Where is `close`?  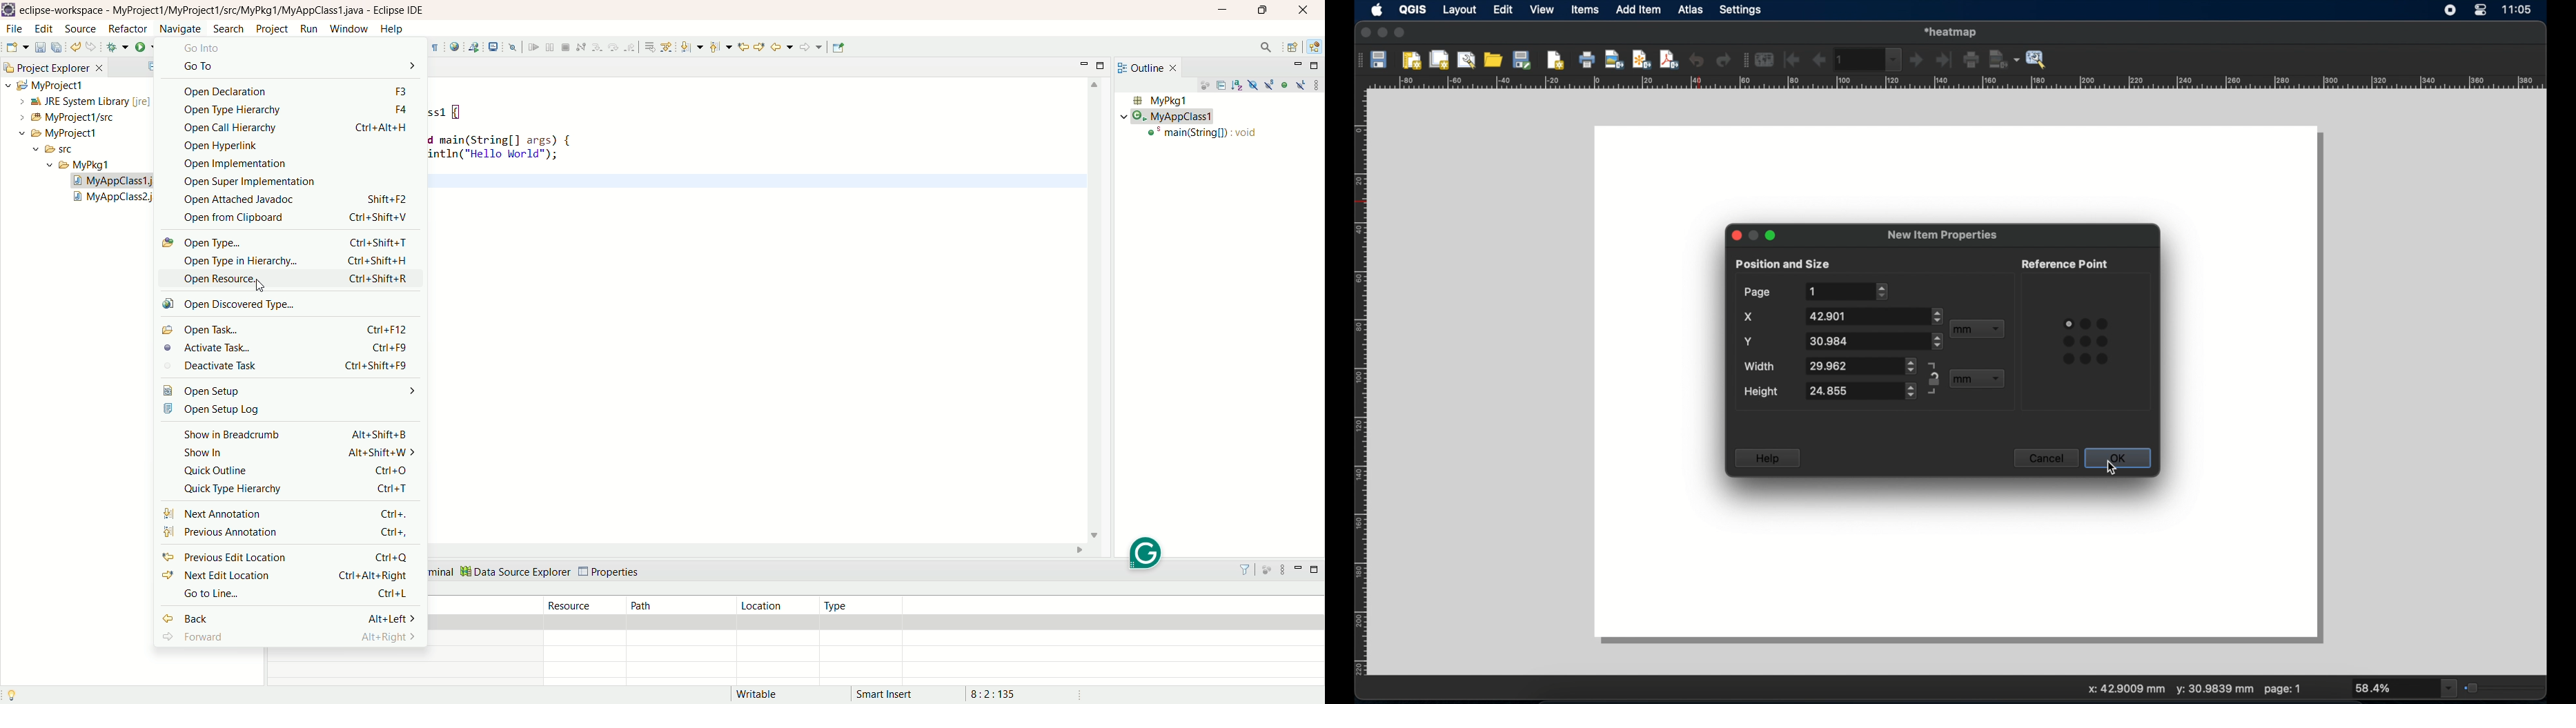
close is located at coordinates (1307, 9).